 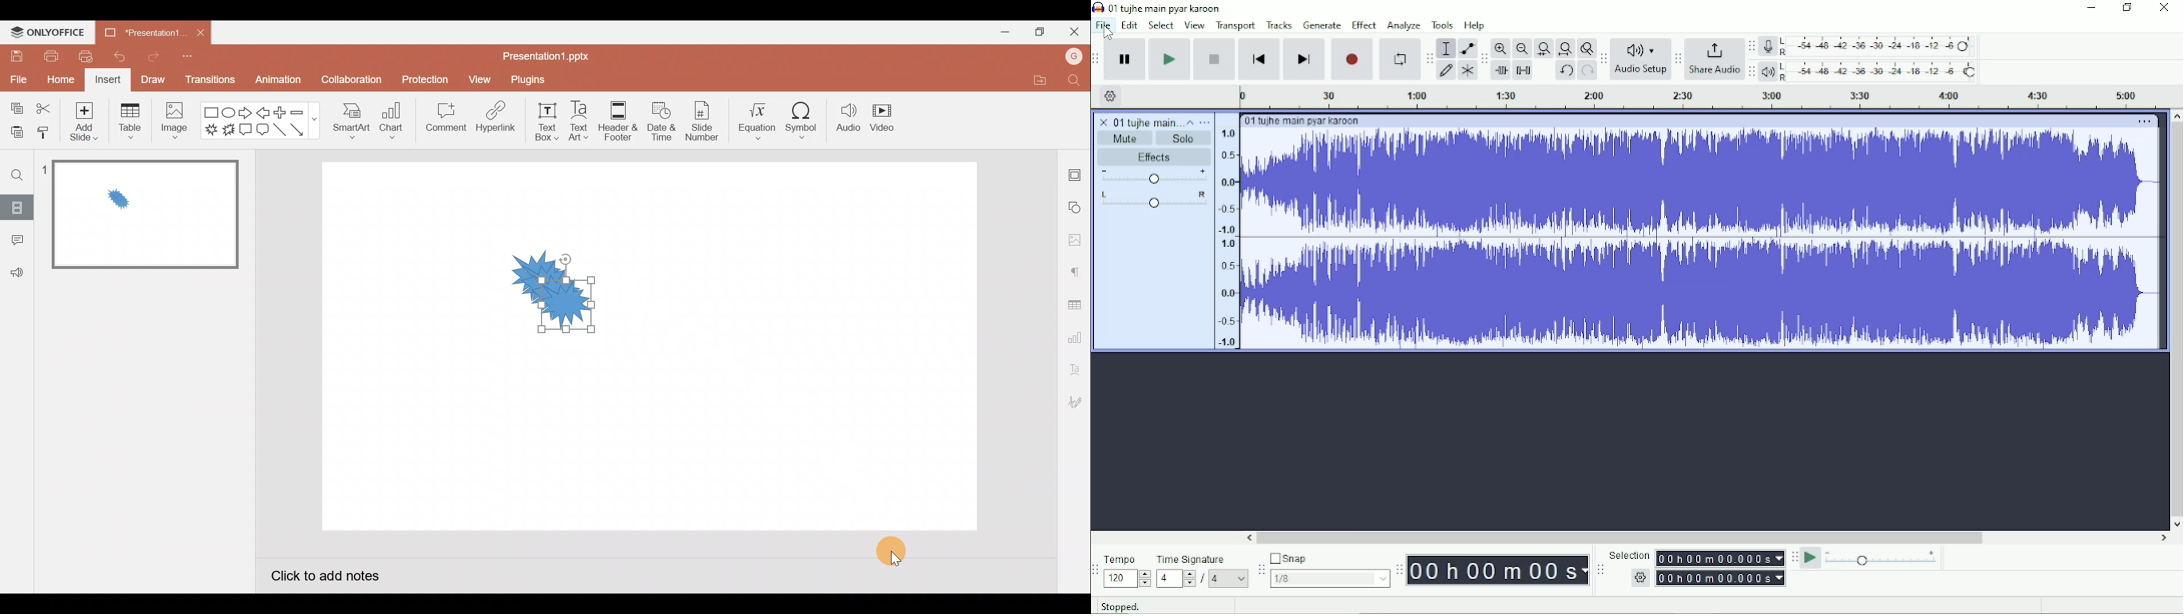 What do you see at coordinates (300, 111) in the screenshot?
I see `Minus` at bounding box center [300, 111].